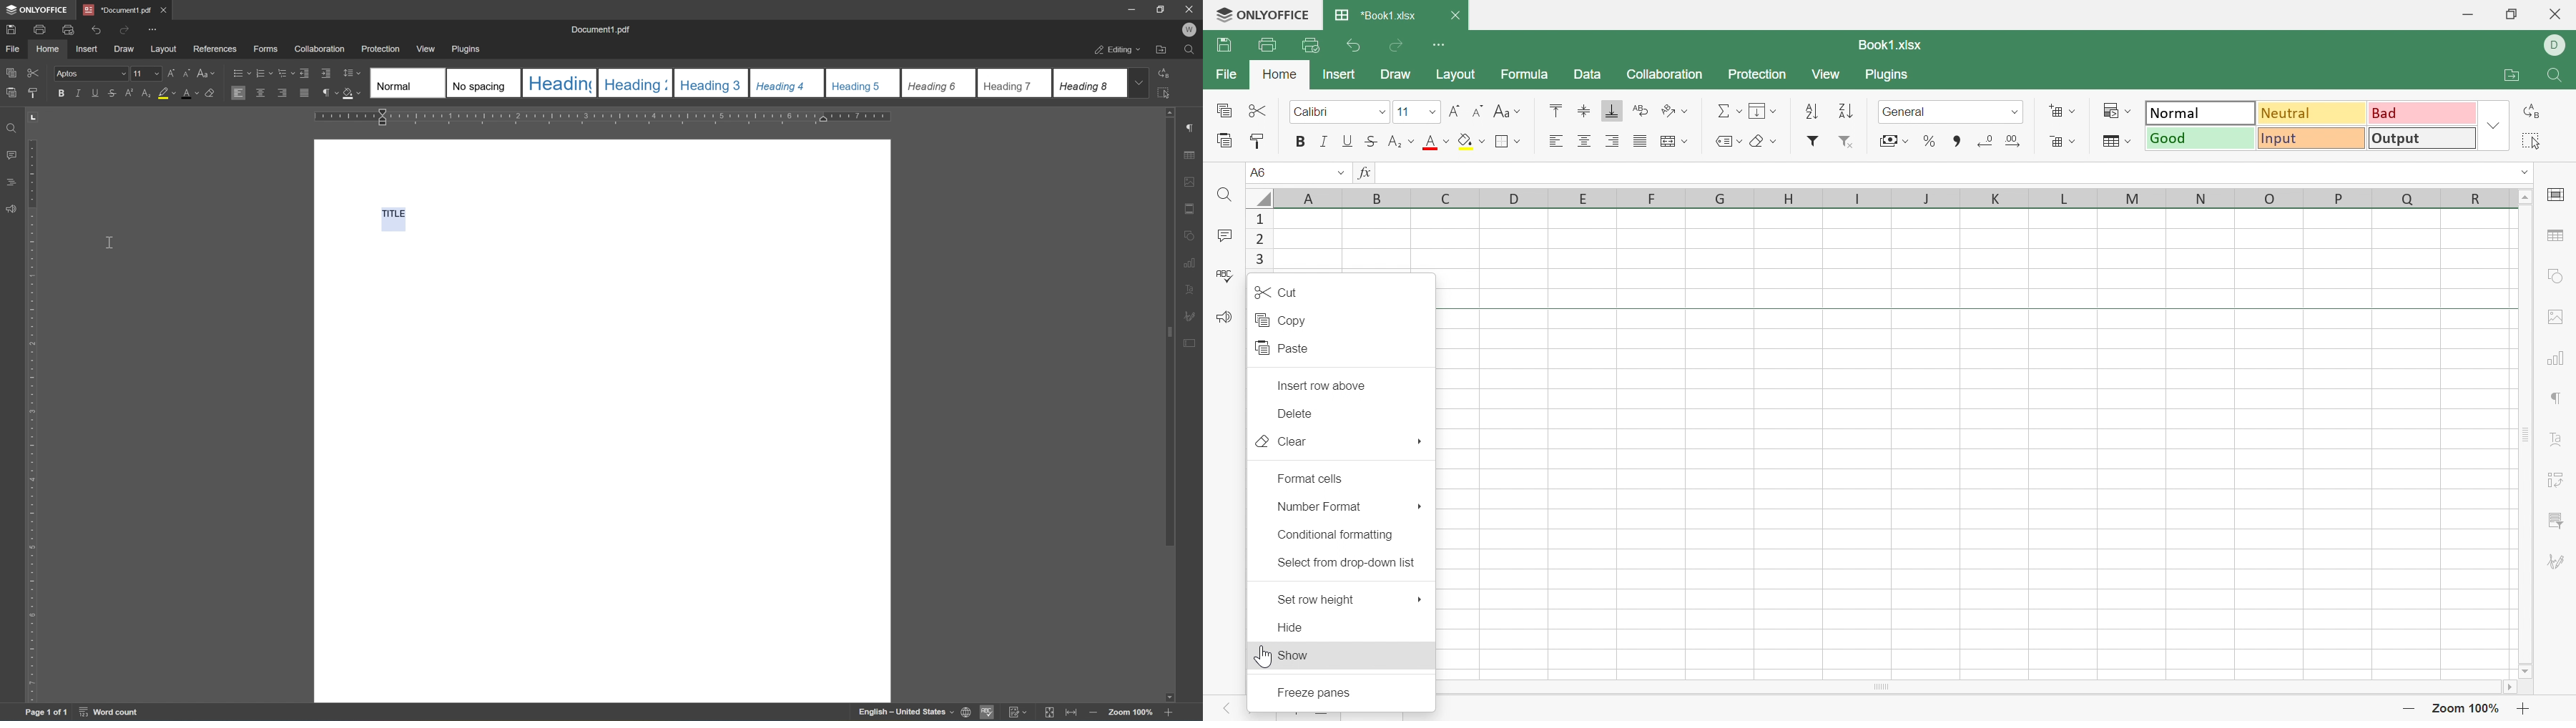 The image size is (2576, 728). Describe the element at coordinates (1677, 108) in the screenshot. I see `Orientation` at that location.